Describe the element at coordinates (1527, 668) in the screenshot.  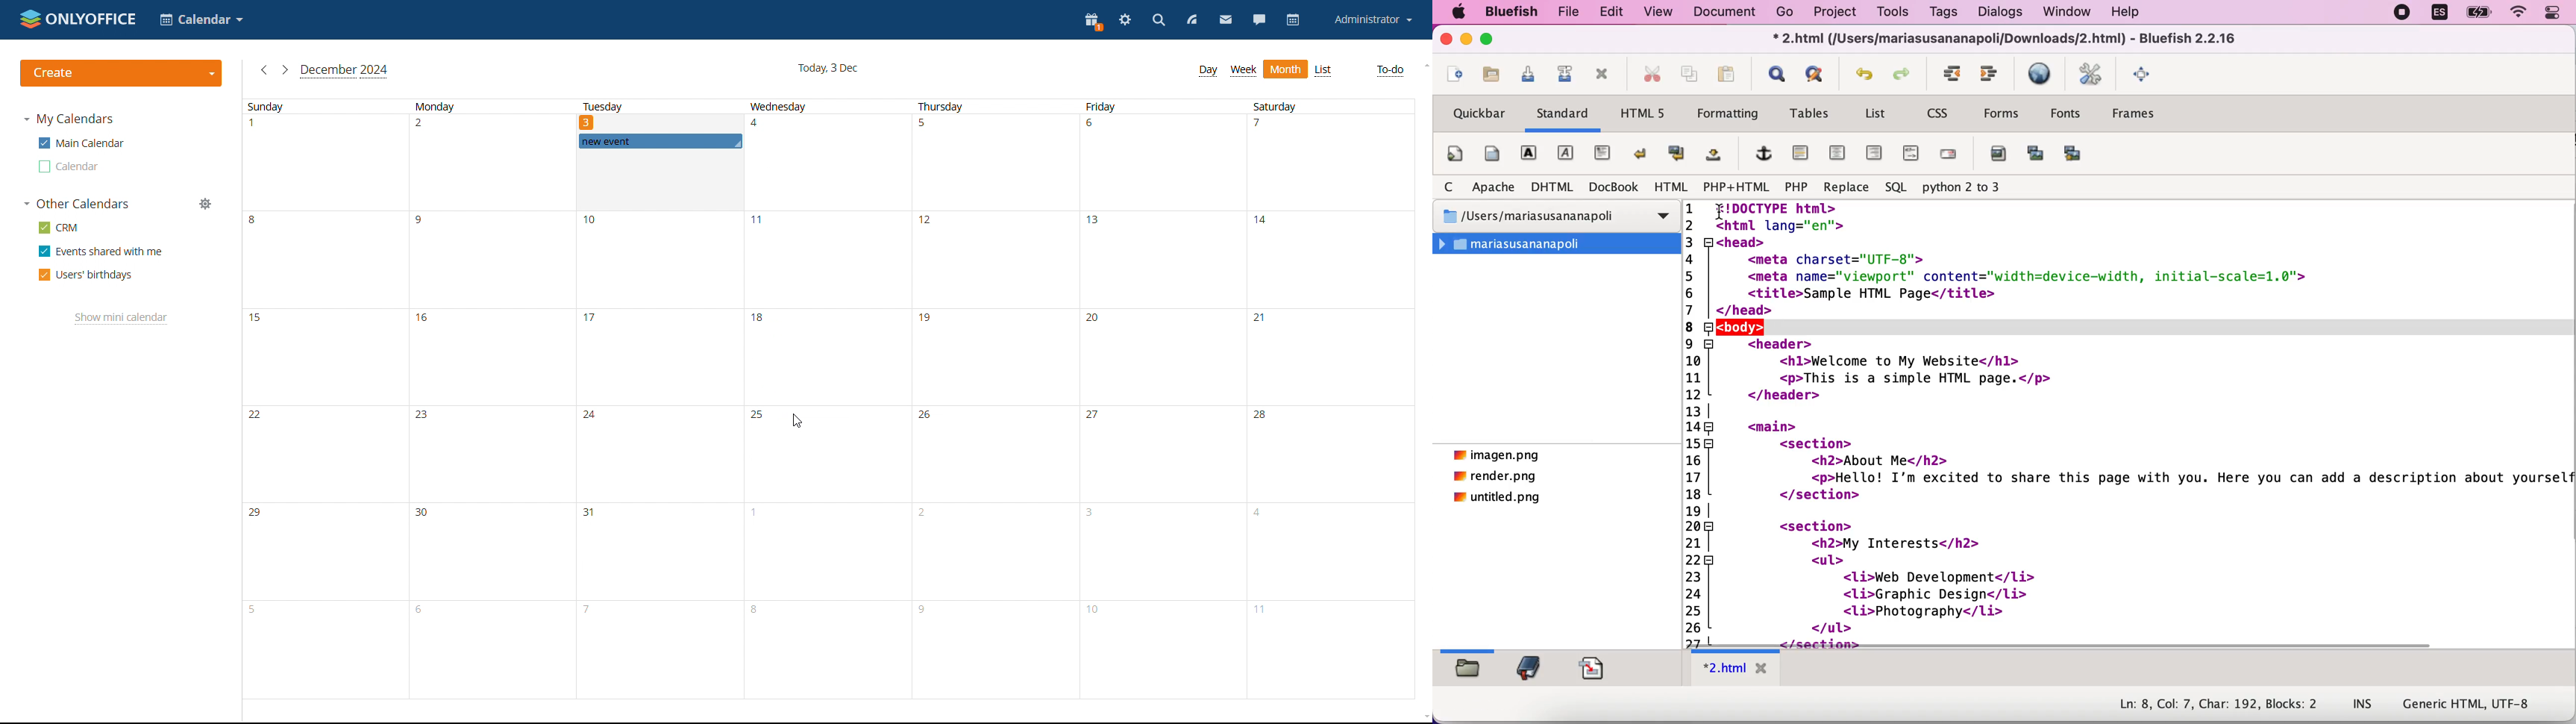
I see `bookmark` at that location.